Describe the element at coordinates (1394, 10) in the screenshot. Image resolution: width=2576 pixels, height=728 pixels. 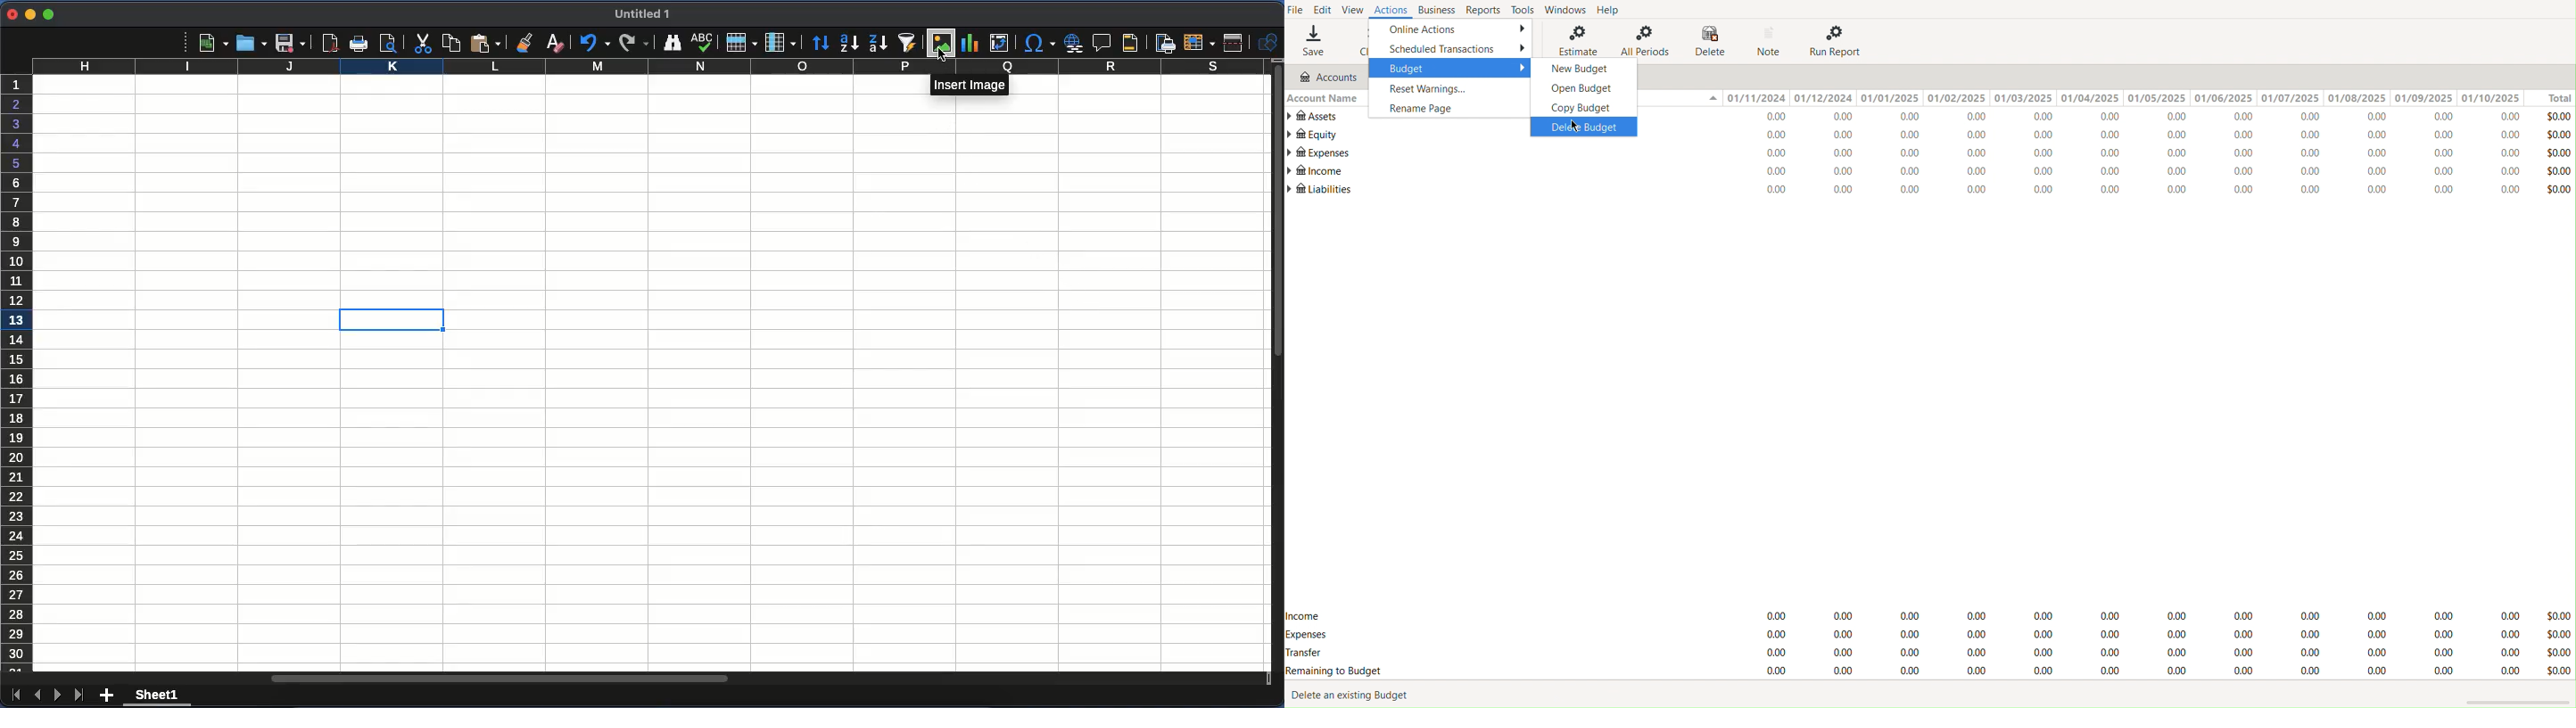
I see `Actions` at that location.